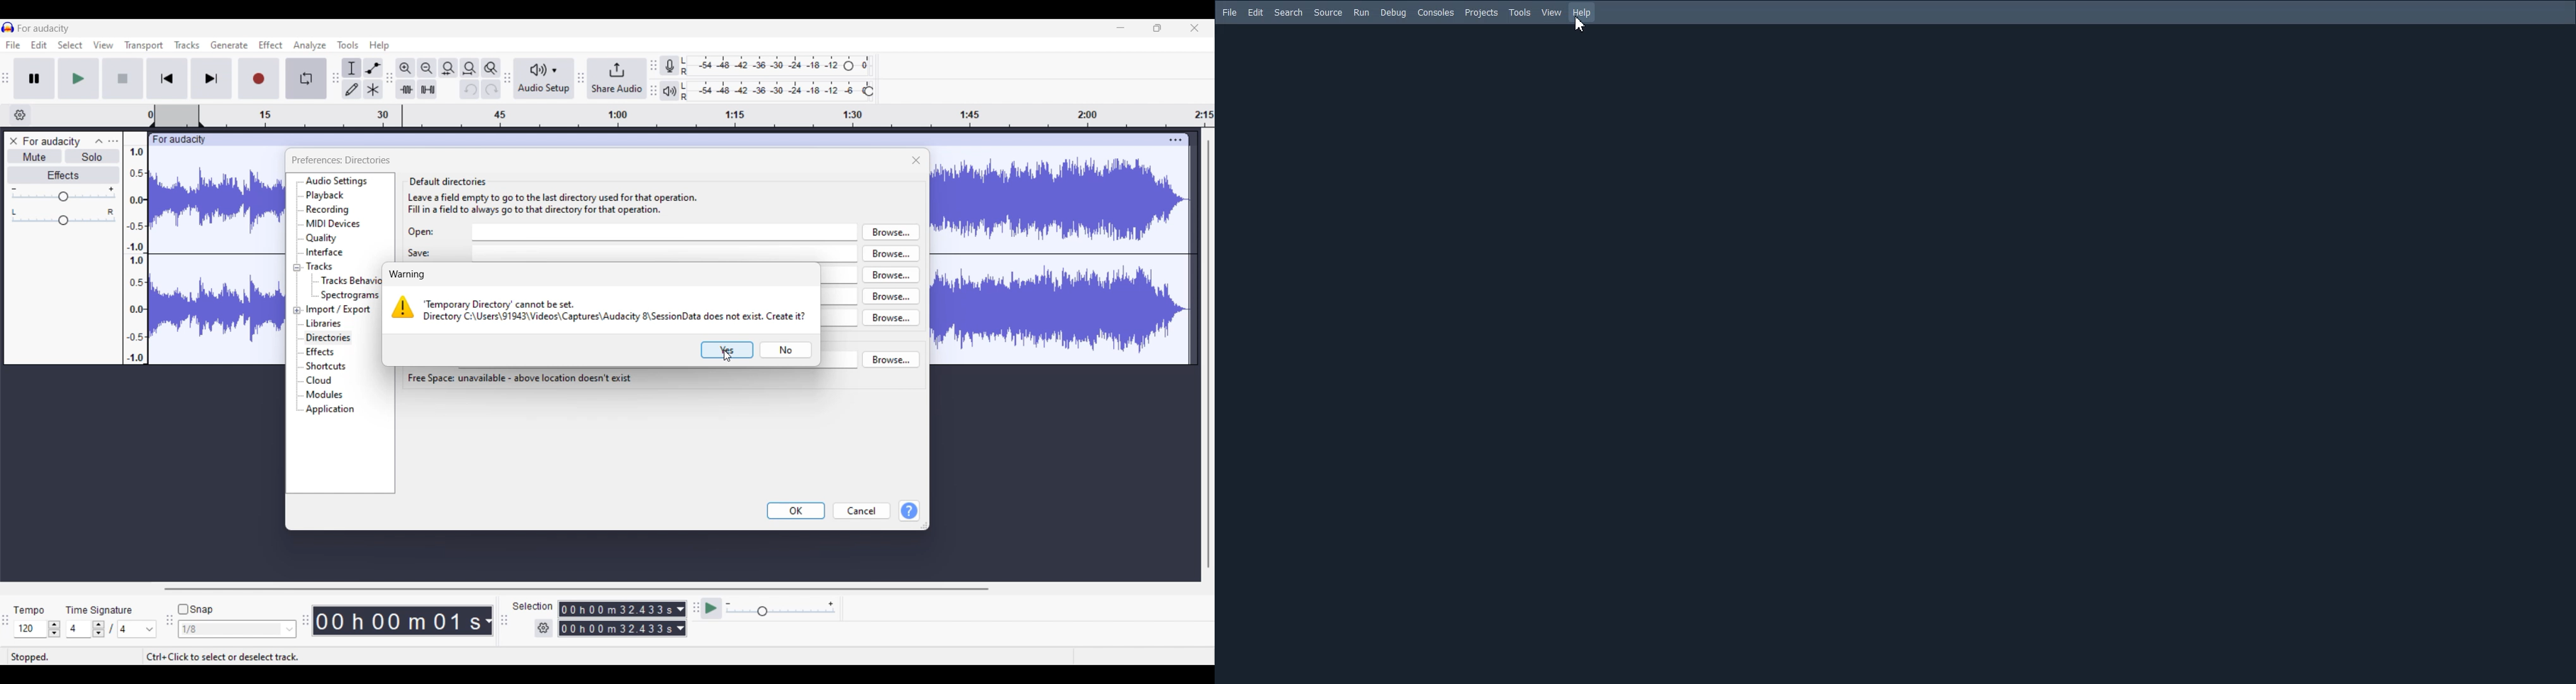 The height and width of the screenshot is (700, 2576). I want to click on Import/Export, so click(340, 309).